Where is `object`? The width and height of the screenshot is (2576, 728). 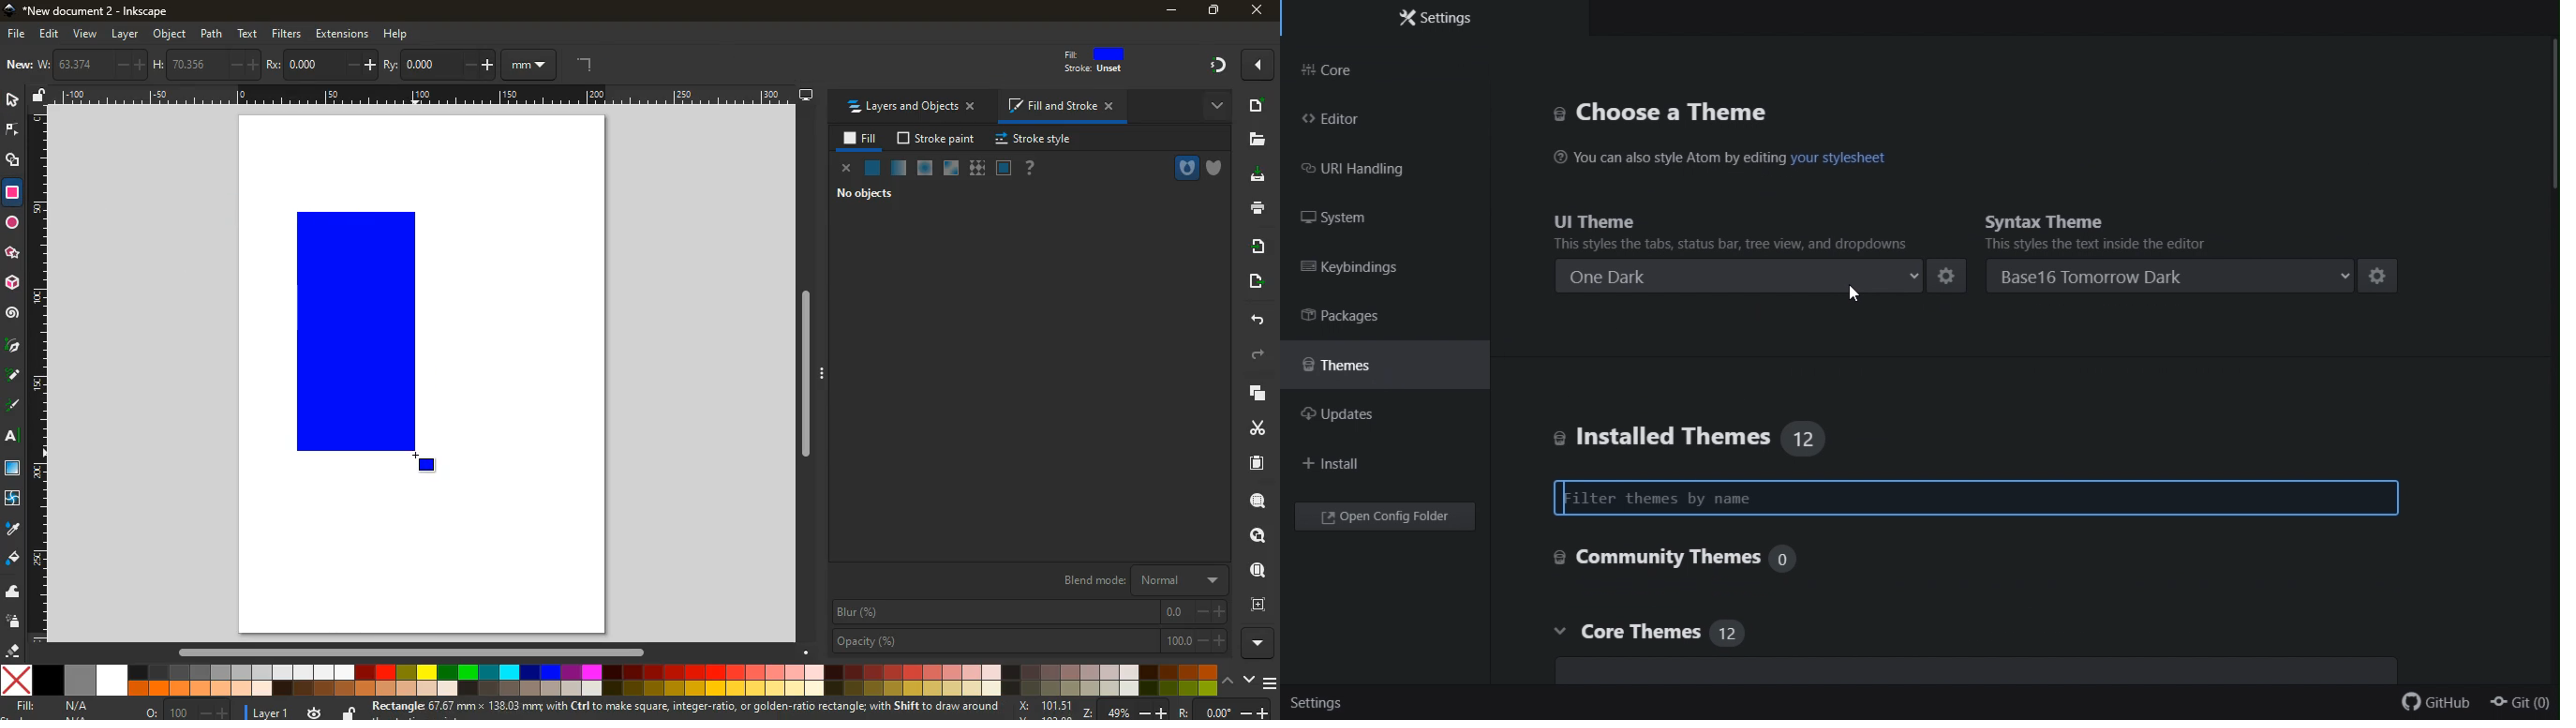 object is located at coordinates (171, 35).